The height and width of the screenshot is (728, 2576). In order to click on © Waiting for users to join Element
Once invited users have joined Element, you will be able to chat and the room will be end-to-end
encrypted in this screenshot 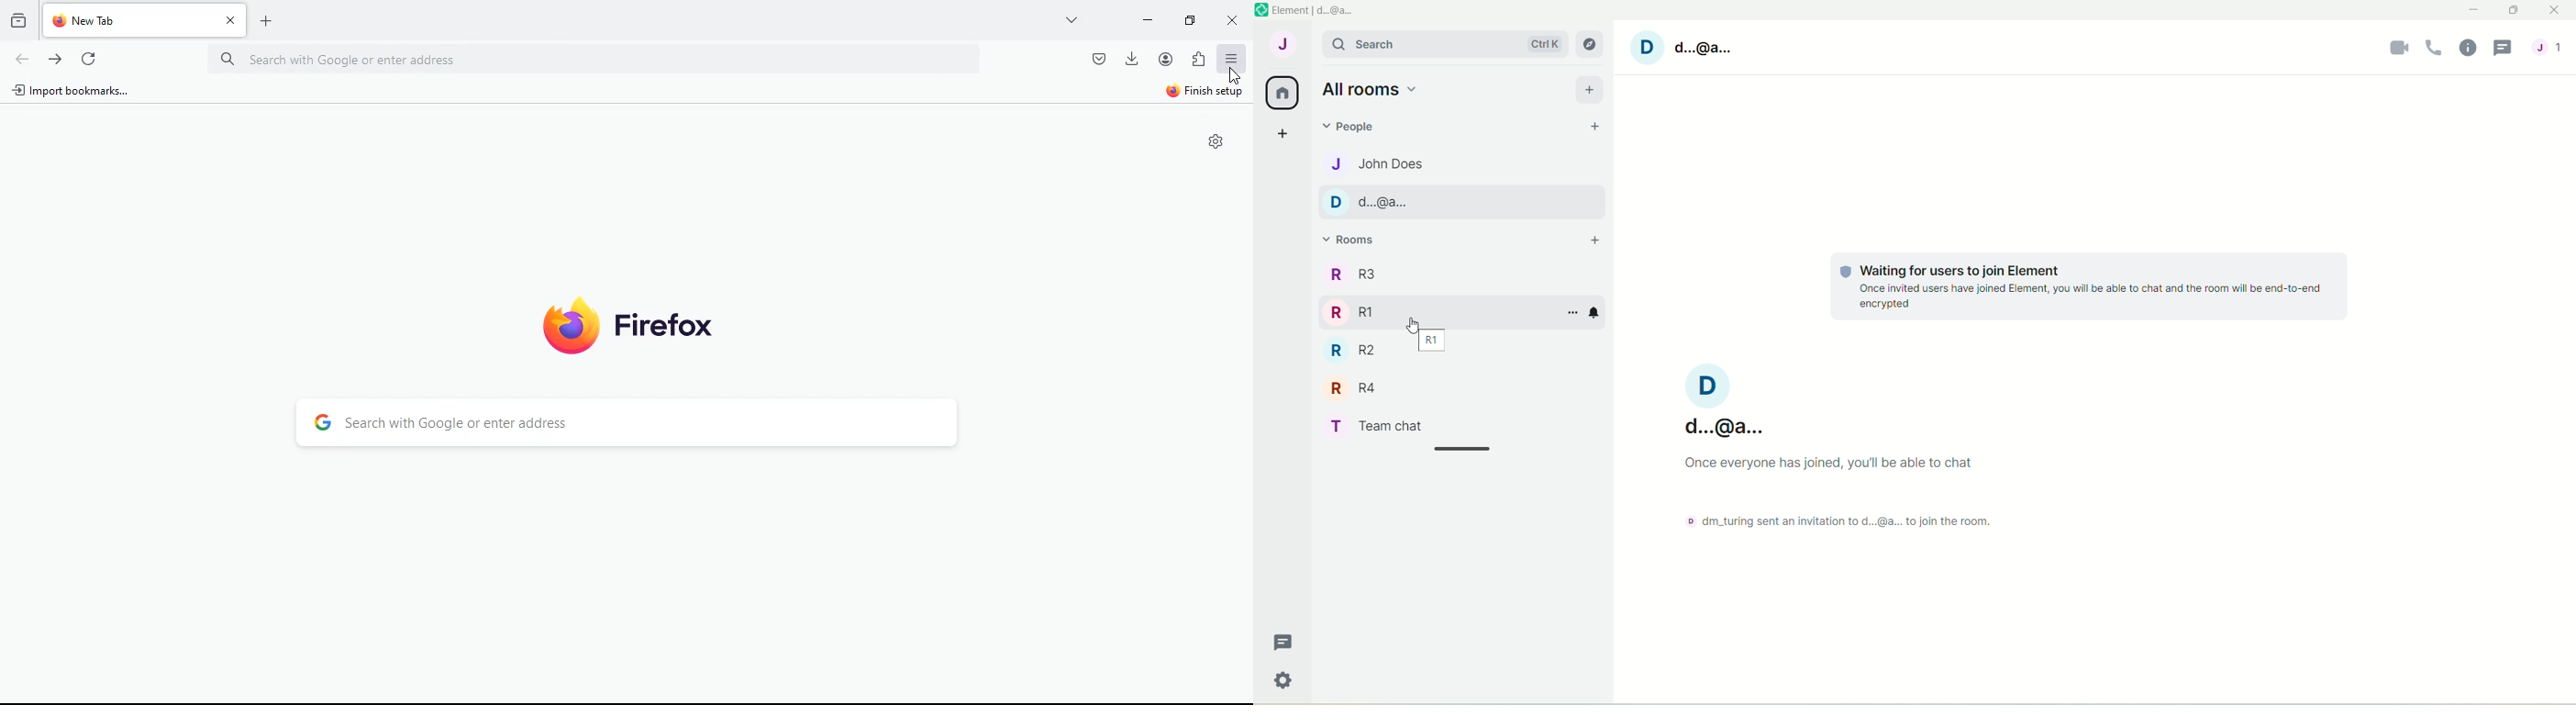, I will do `click(2089, 286)`.